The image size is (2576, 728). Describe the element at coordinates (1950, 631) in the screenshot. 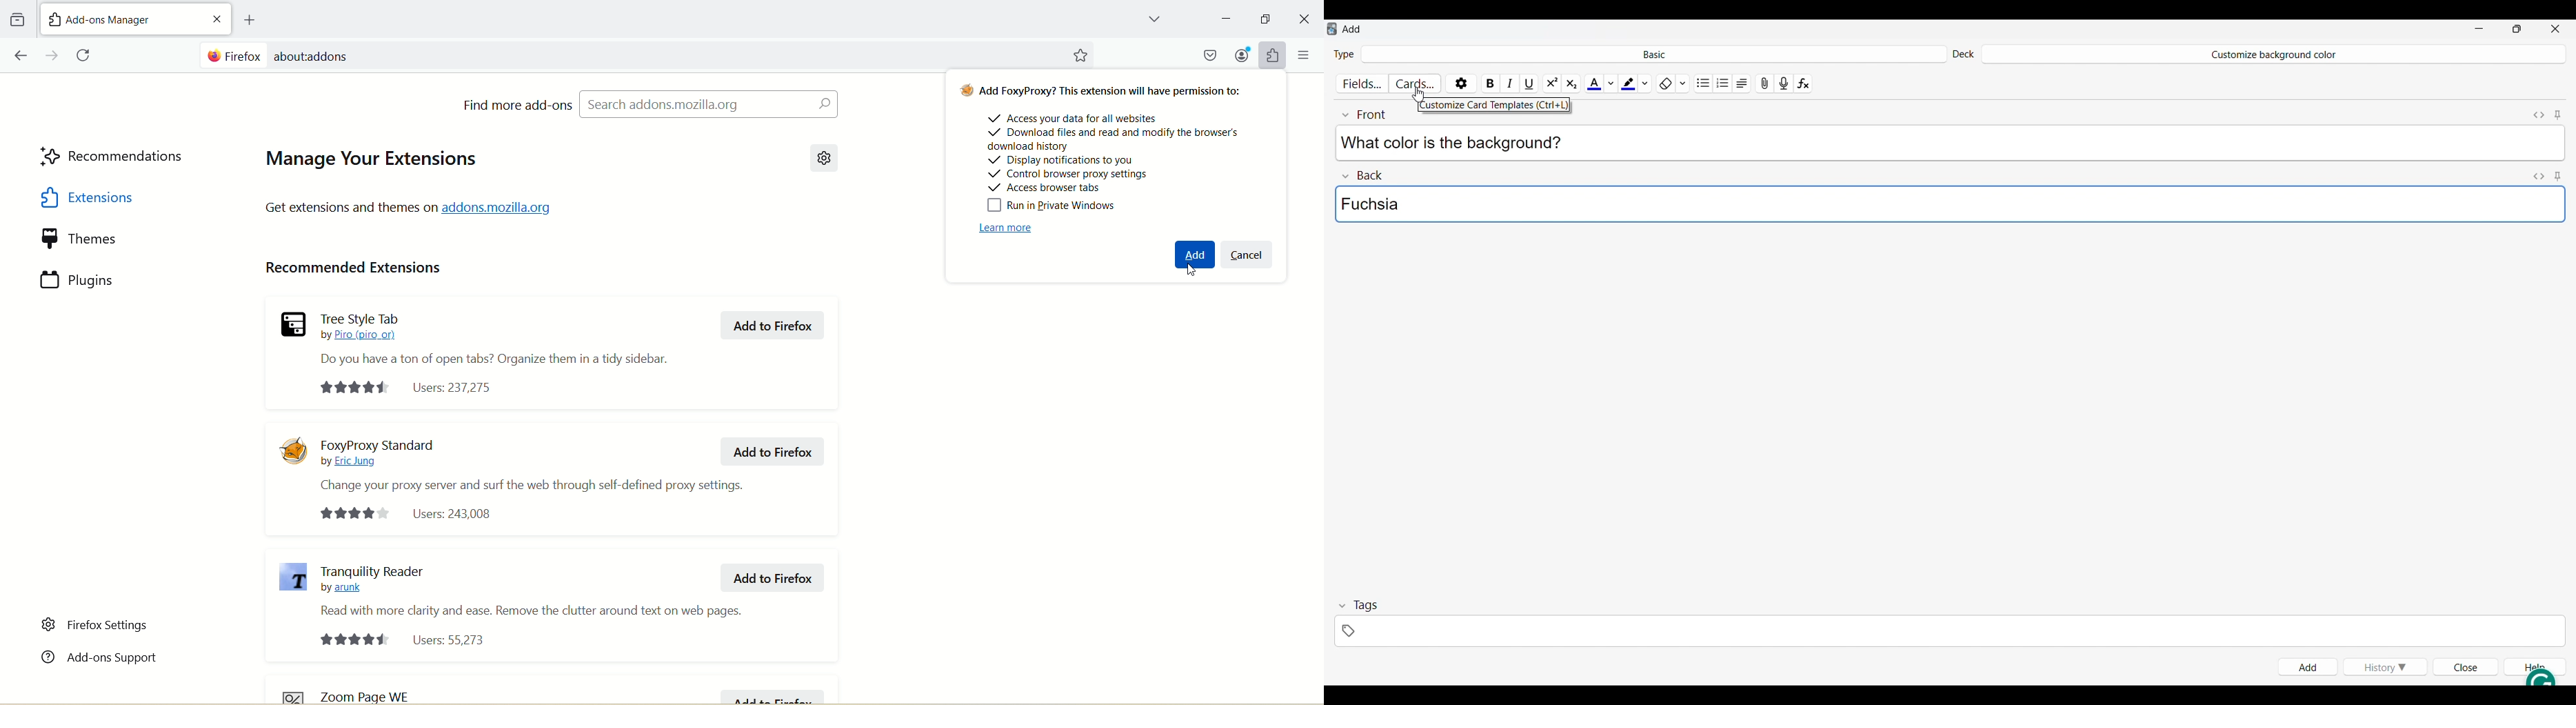

I see `Click to type in tags` at that location.